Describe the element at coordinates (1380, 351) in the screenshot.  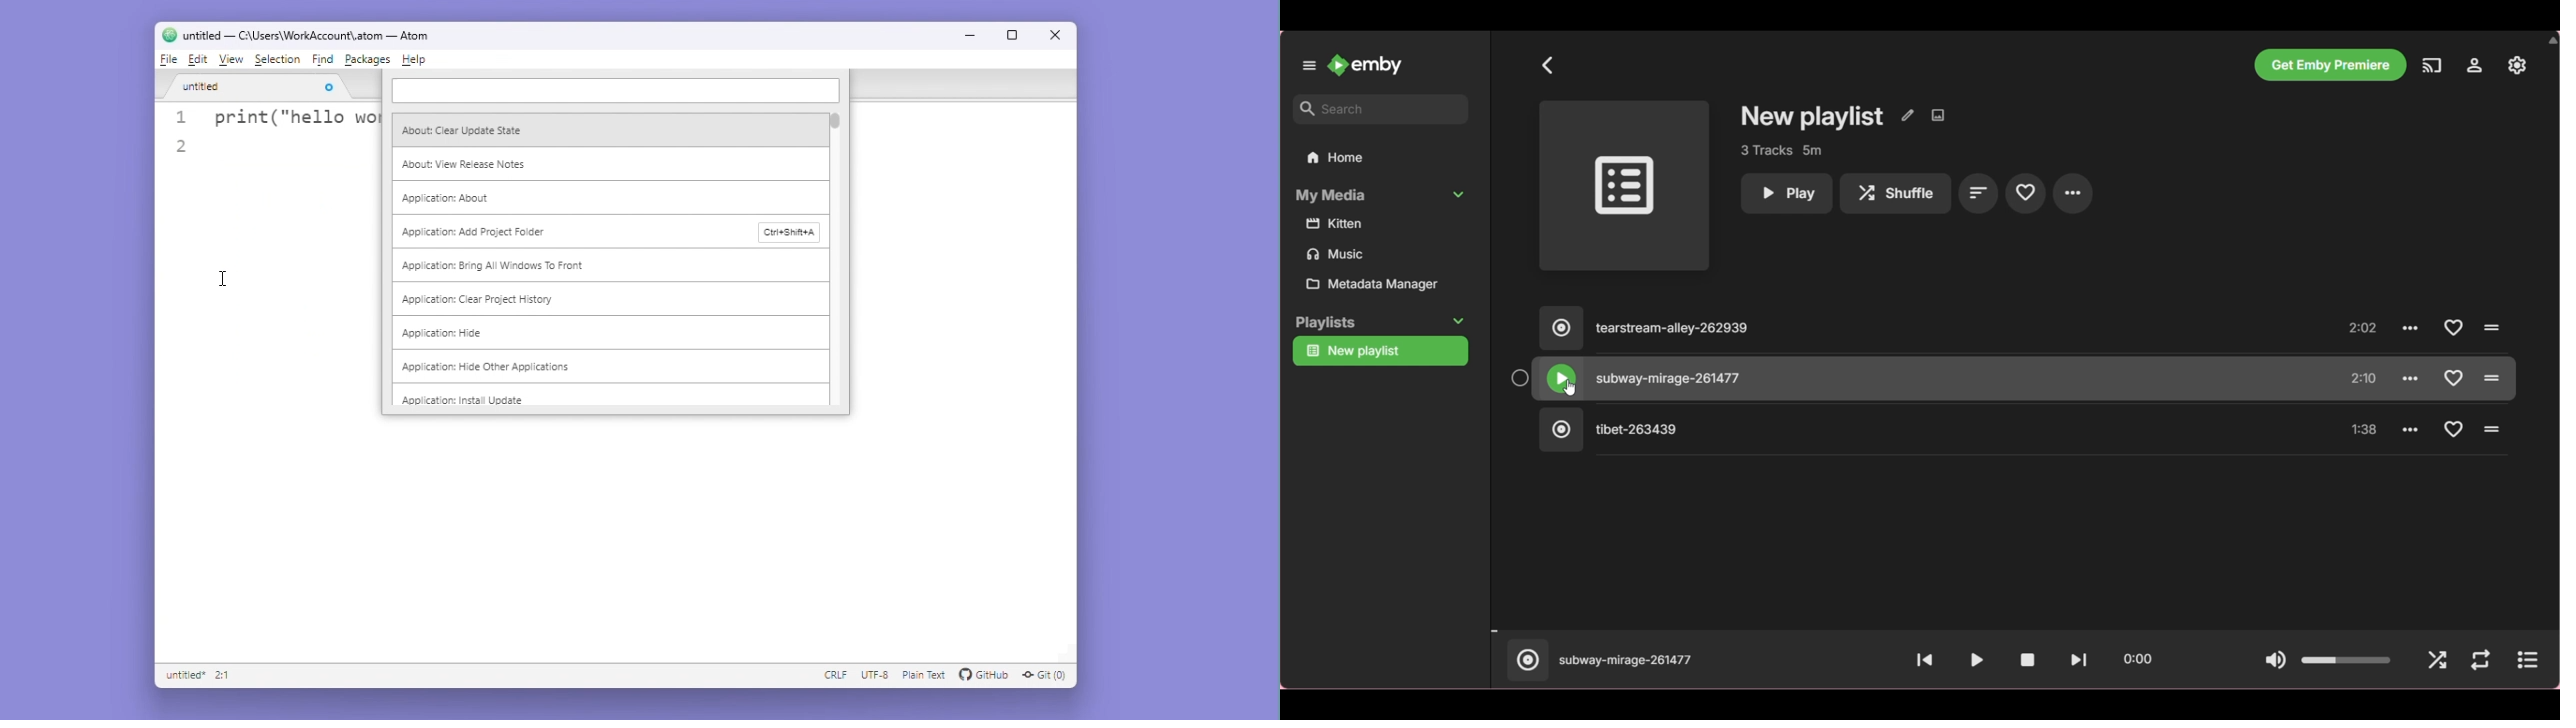
I see `Current playlist highlighted` at that location.